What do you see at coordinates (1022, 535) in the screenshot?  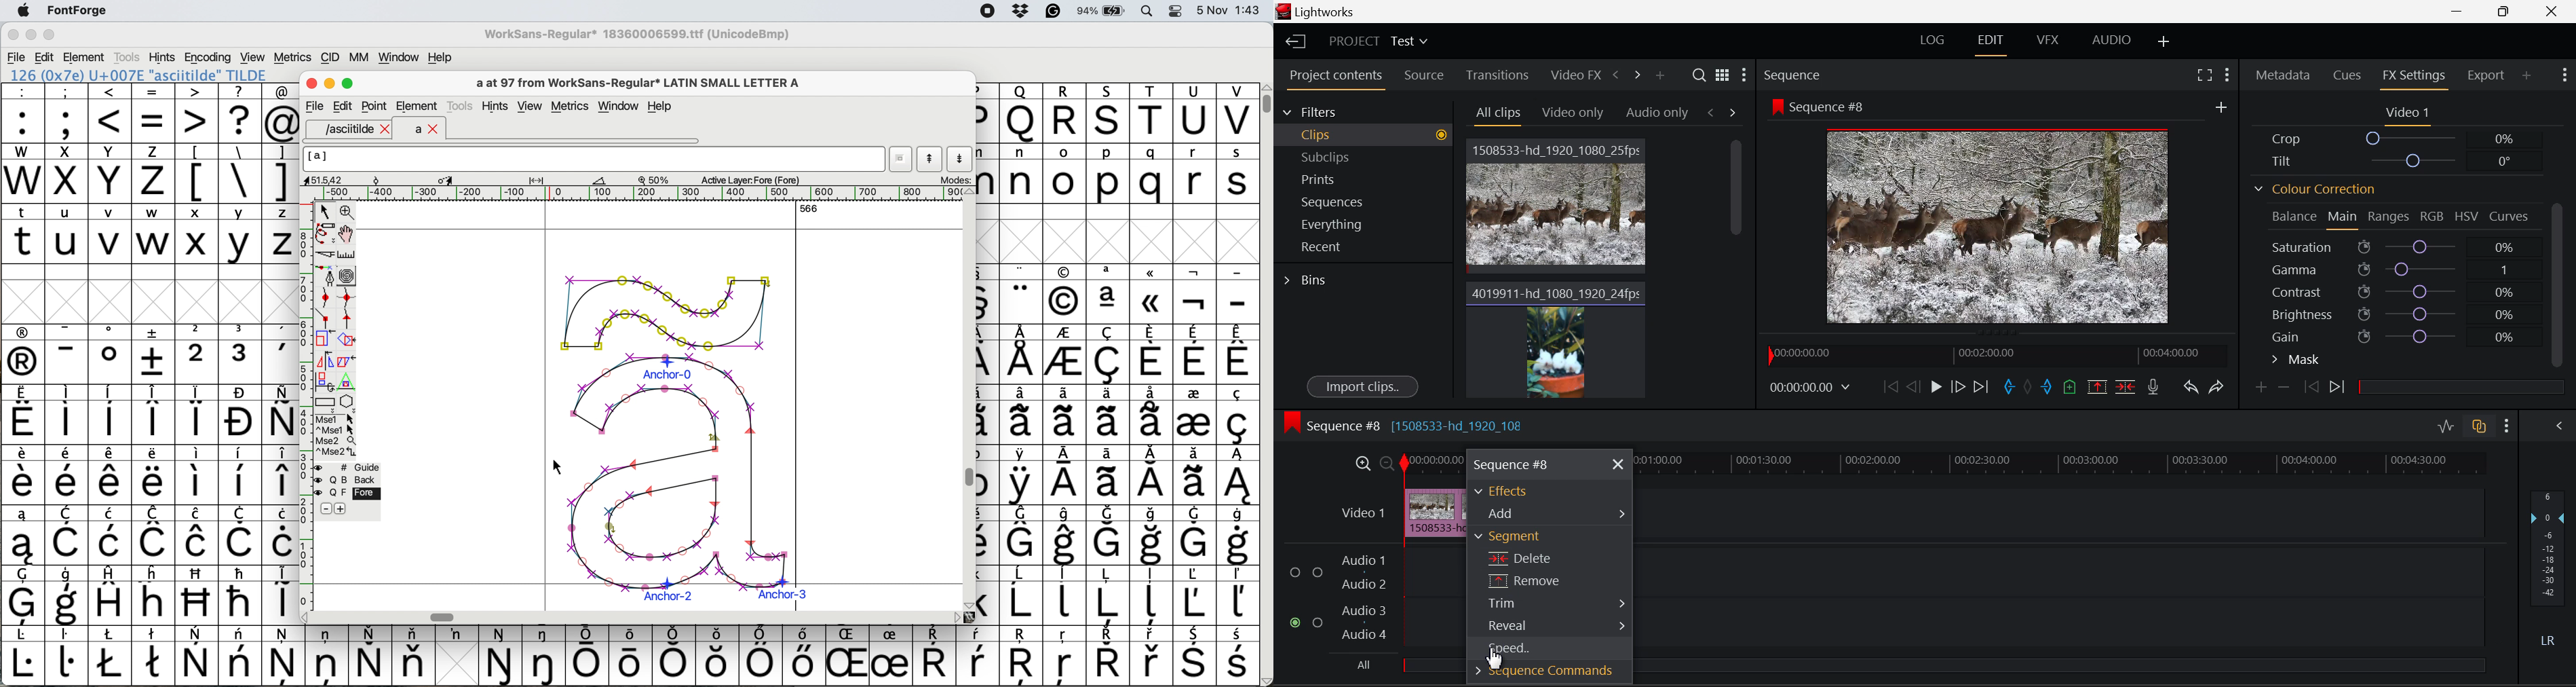 I see `symbol` at bounding box center [1022, 535].